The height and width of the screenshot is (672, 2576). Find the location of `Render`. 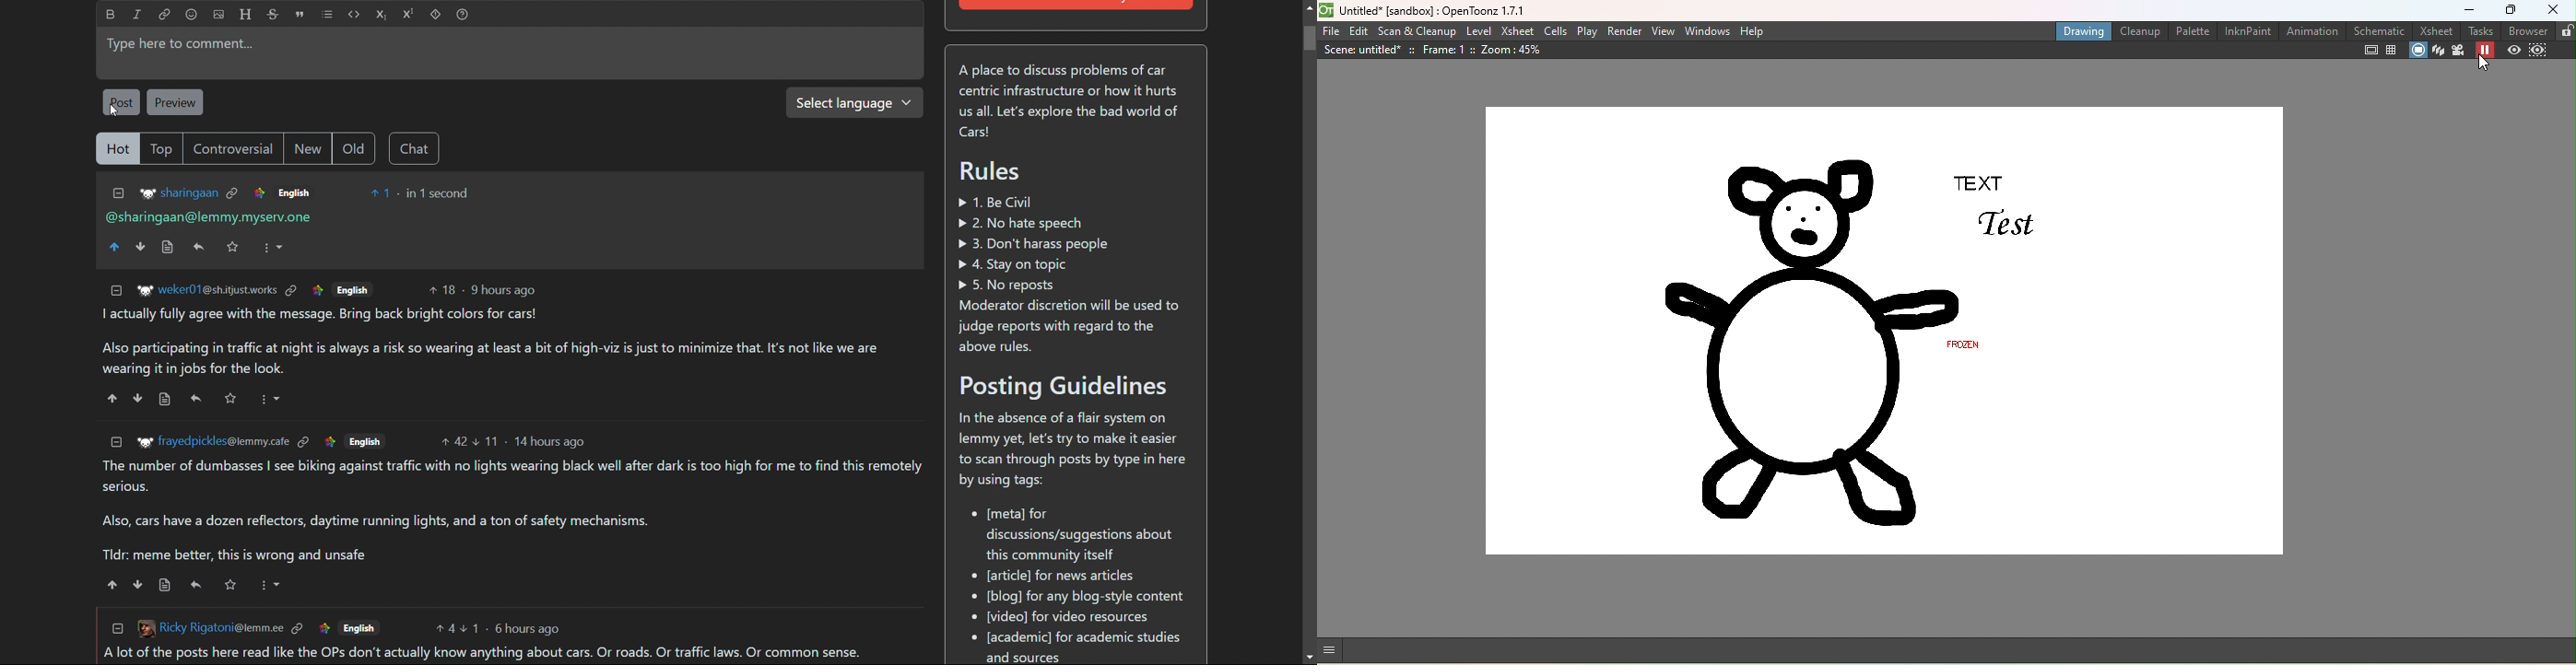

Render is located at coordinates (1624, 31).